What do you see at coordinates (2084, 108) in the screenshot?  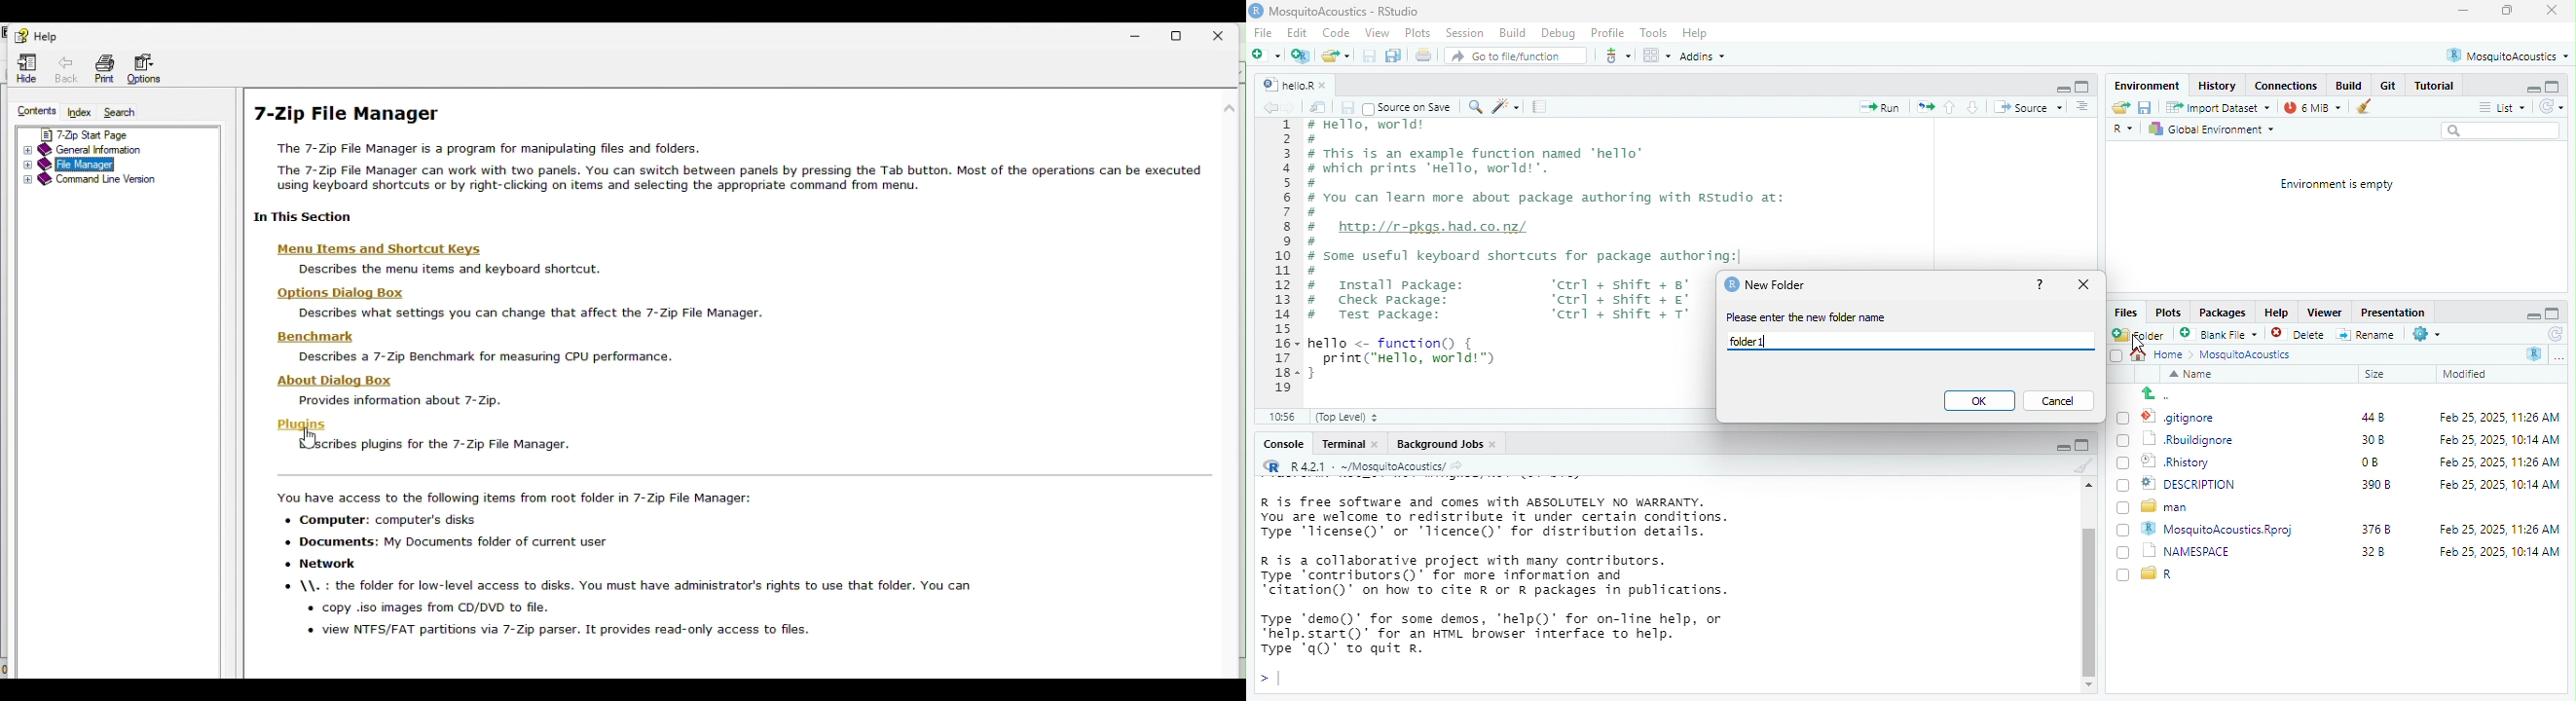 I see `show document outline` at bounding box center [2084, 108].